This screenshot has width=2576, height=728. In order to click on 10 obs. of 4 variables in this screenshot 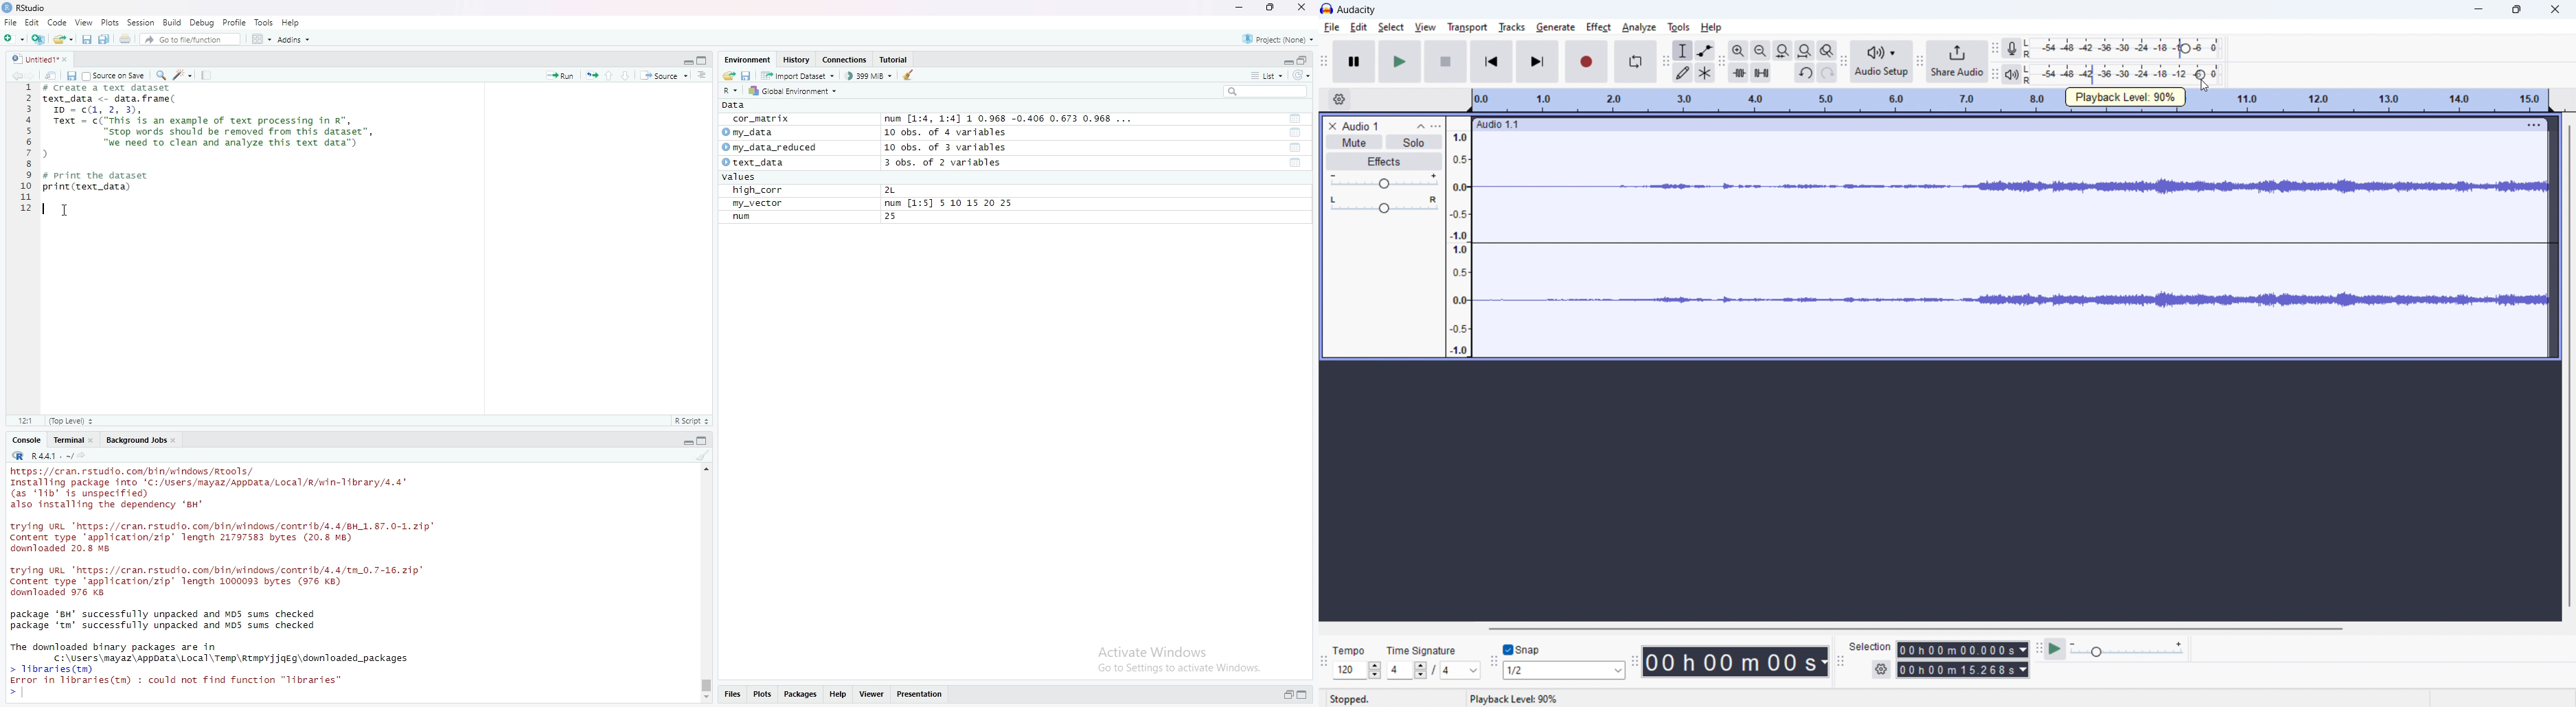, I will do `click(946, 132)`.